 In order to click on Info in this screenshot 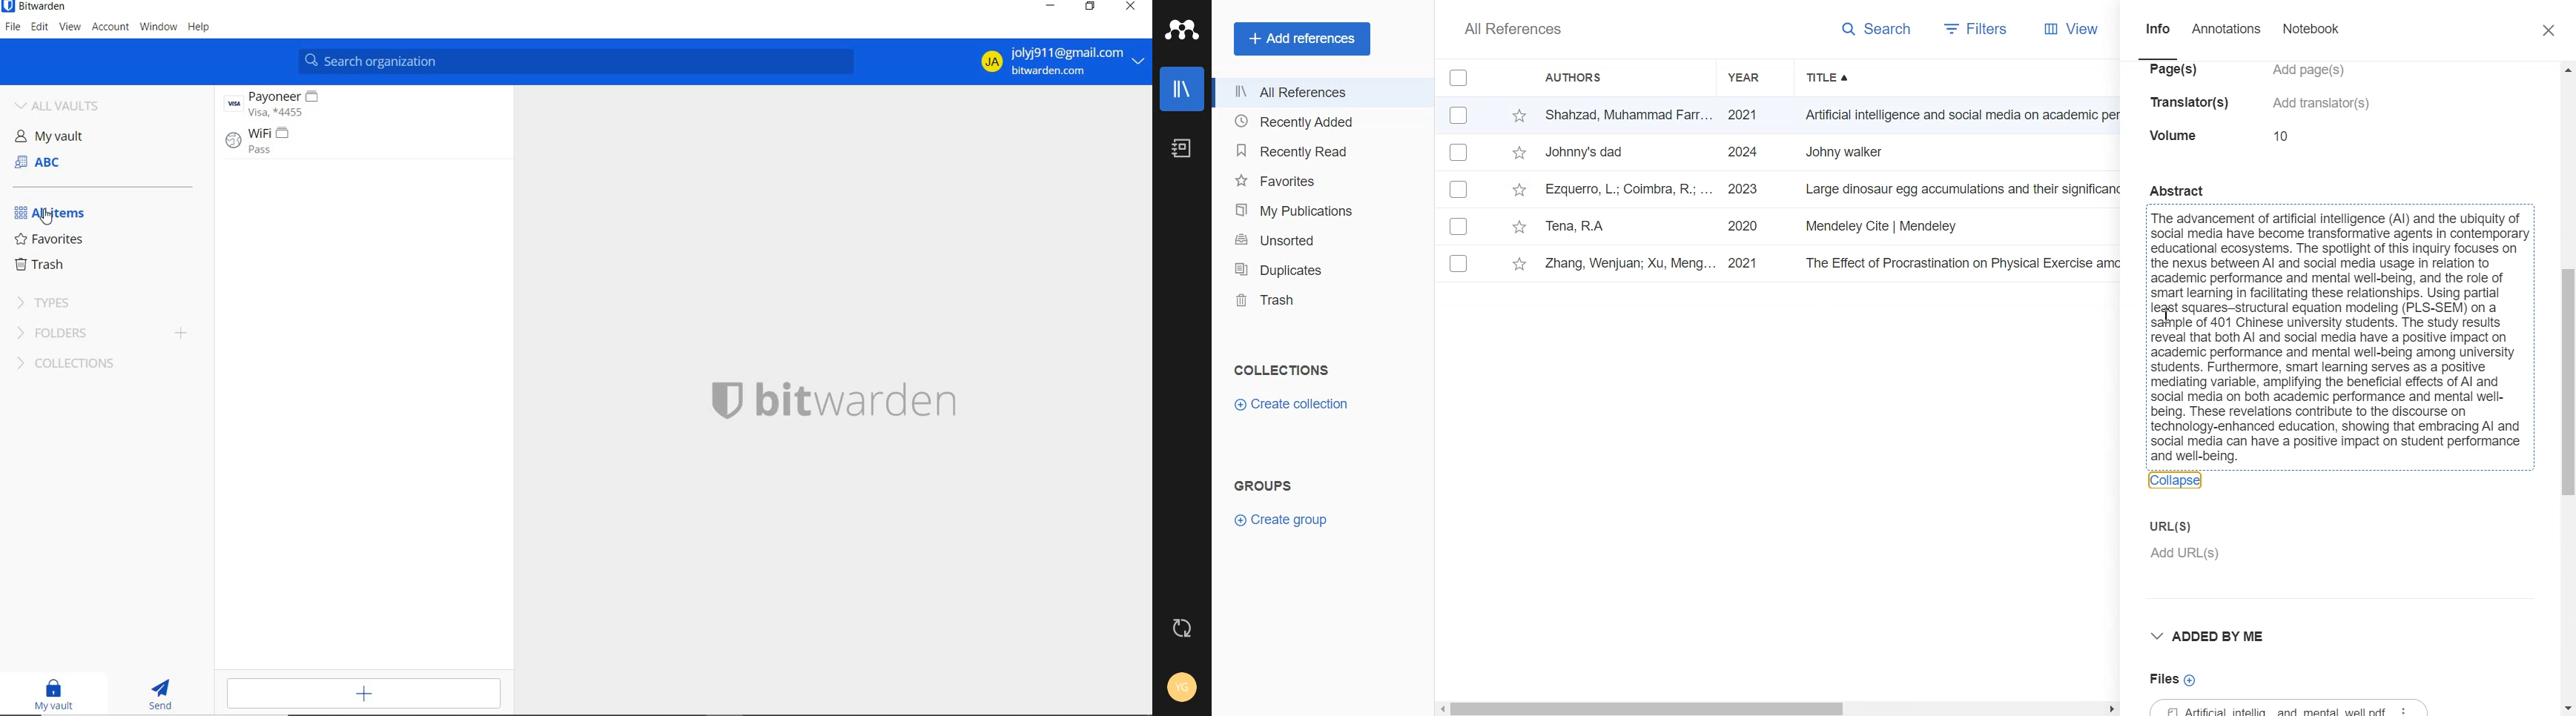, I will do `click(2163, 29)`.